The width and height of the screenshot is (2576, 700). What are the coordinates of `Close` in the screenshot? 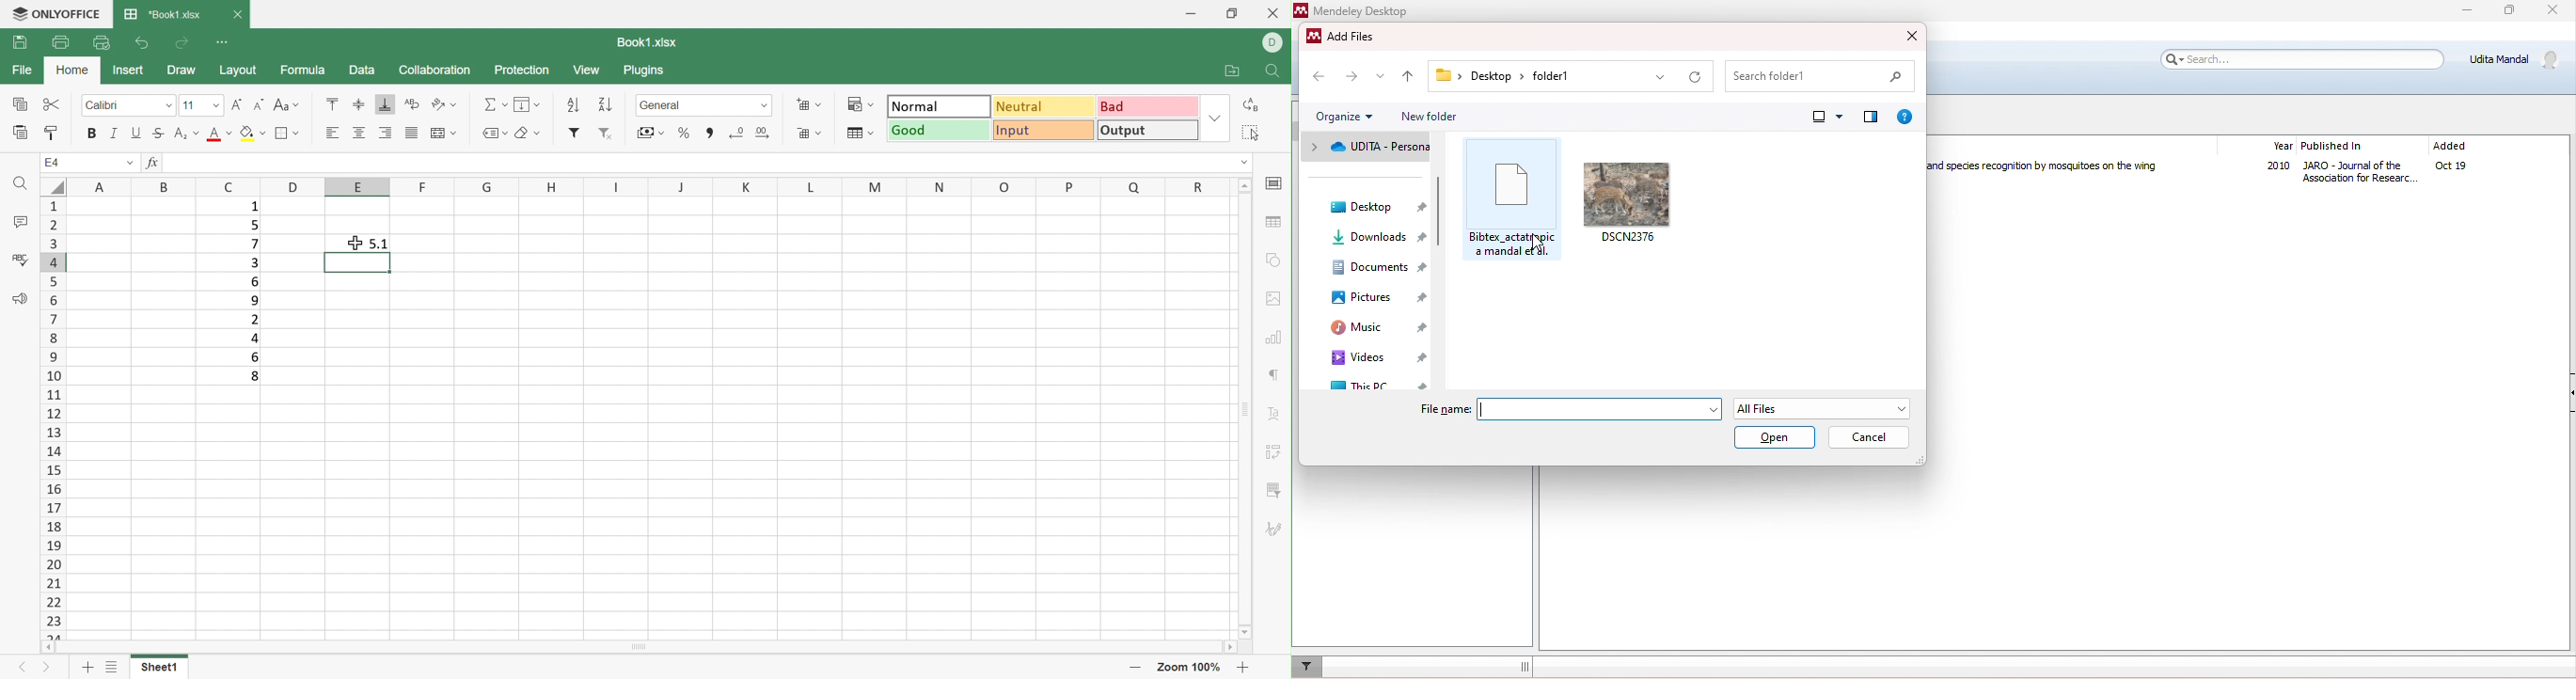 It's located at (1277, 15).